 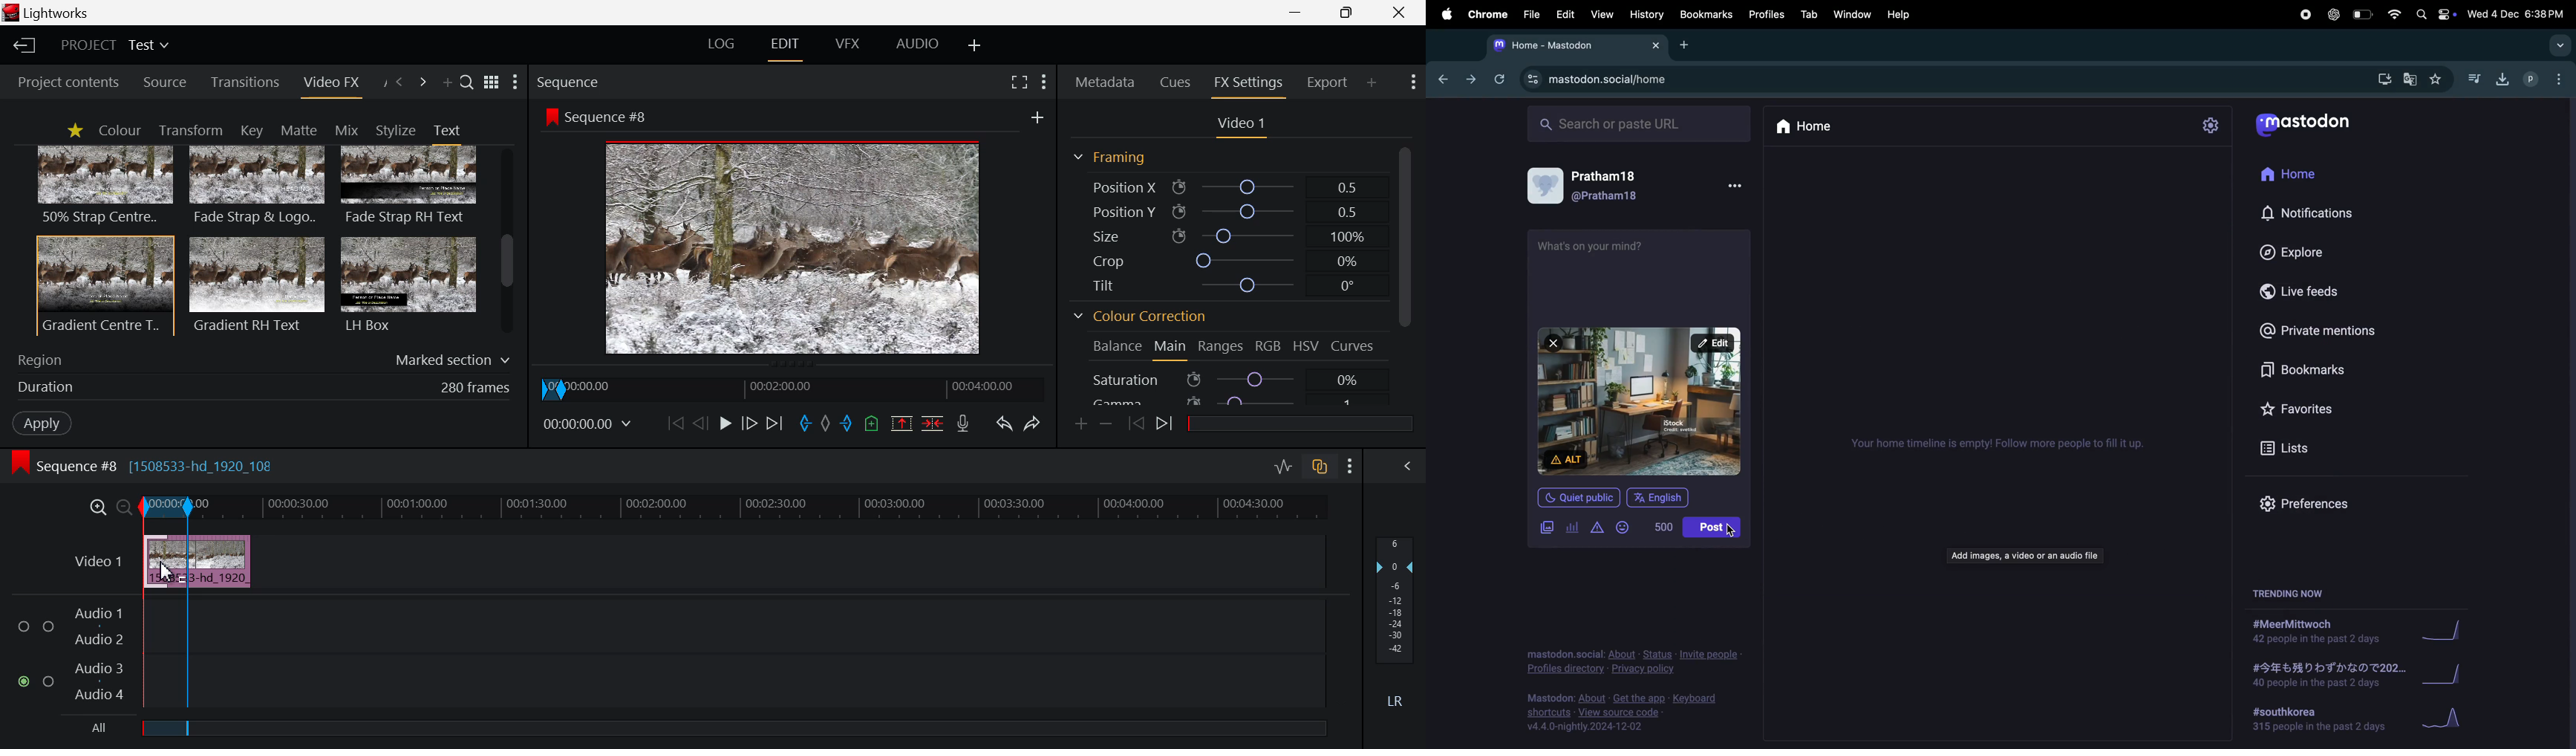 What do you see at coordinates (1530, 12) in the screenshot?
I see `file` at bounding box center [1530, 12].